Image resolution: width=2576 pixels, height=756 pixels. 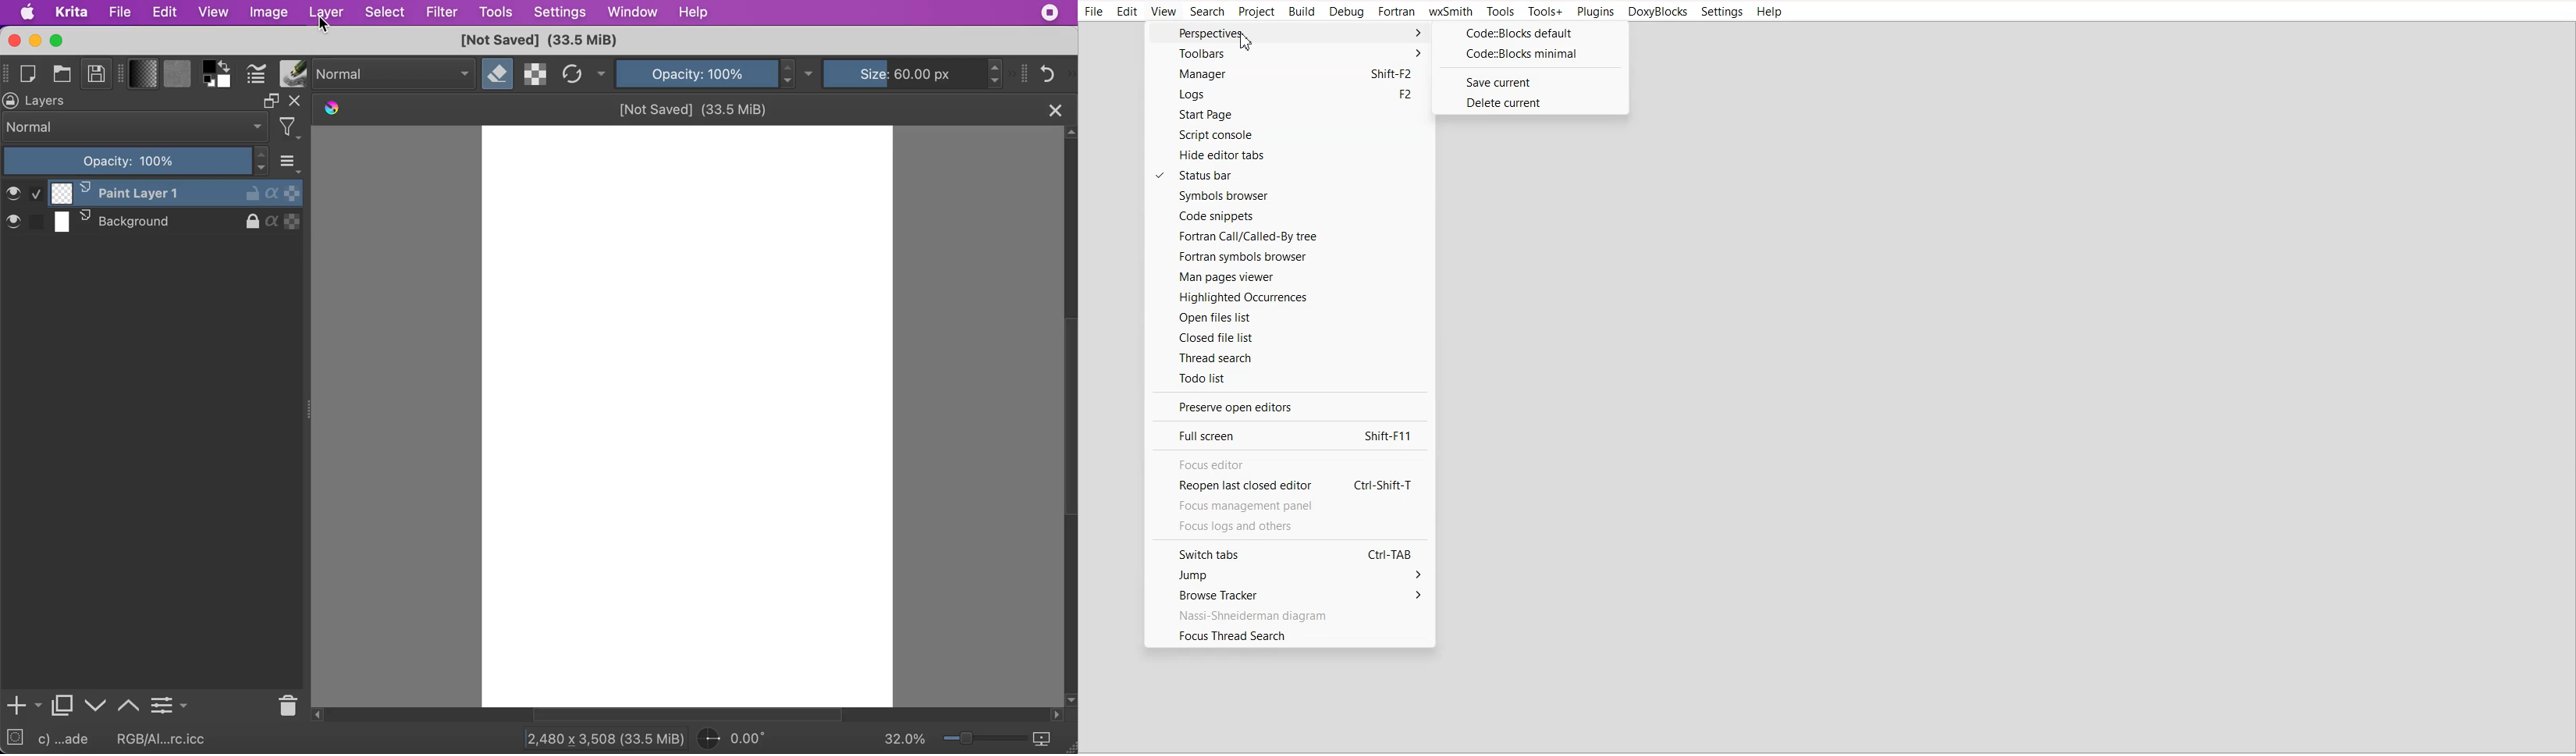 I want to click on vertical slider, so click(x=1069, y=369).